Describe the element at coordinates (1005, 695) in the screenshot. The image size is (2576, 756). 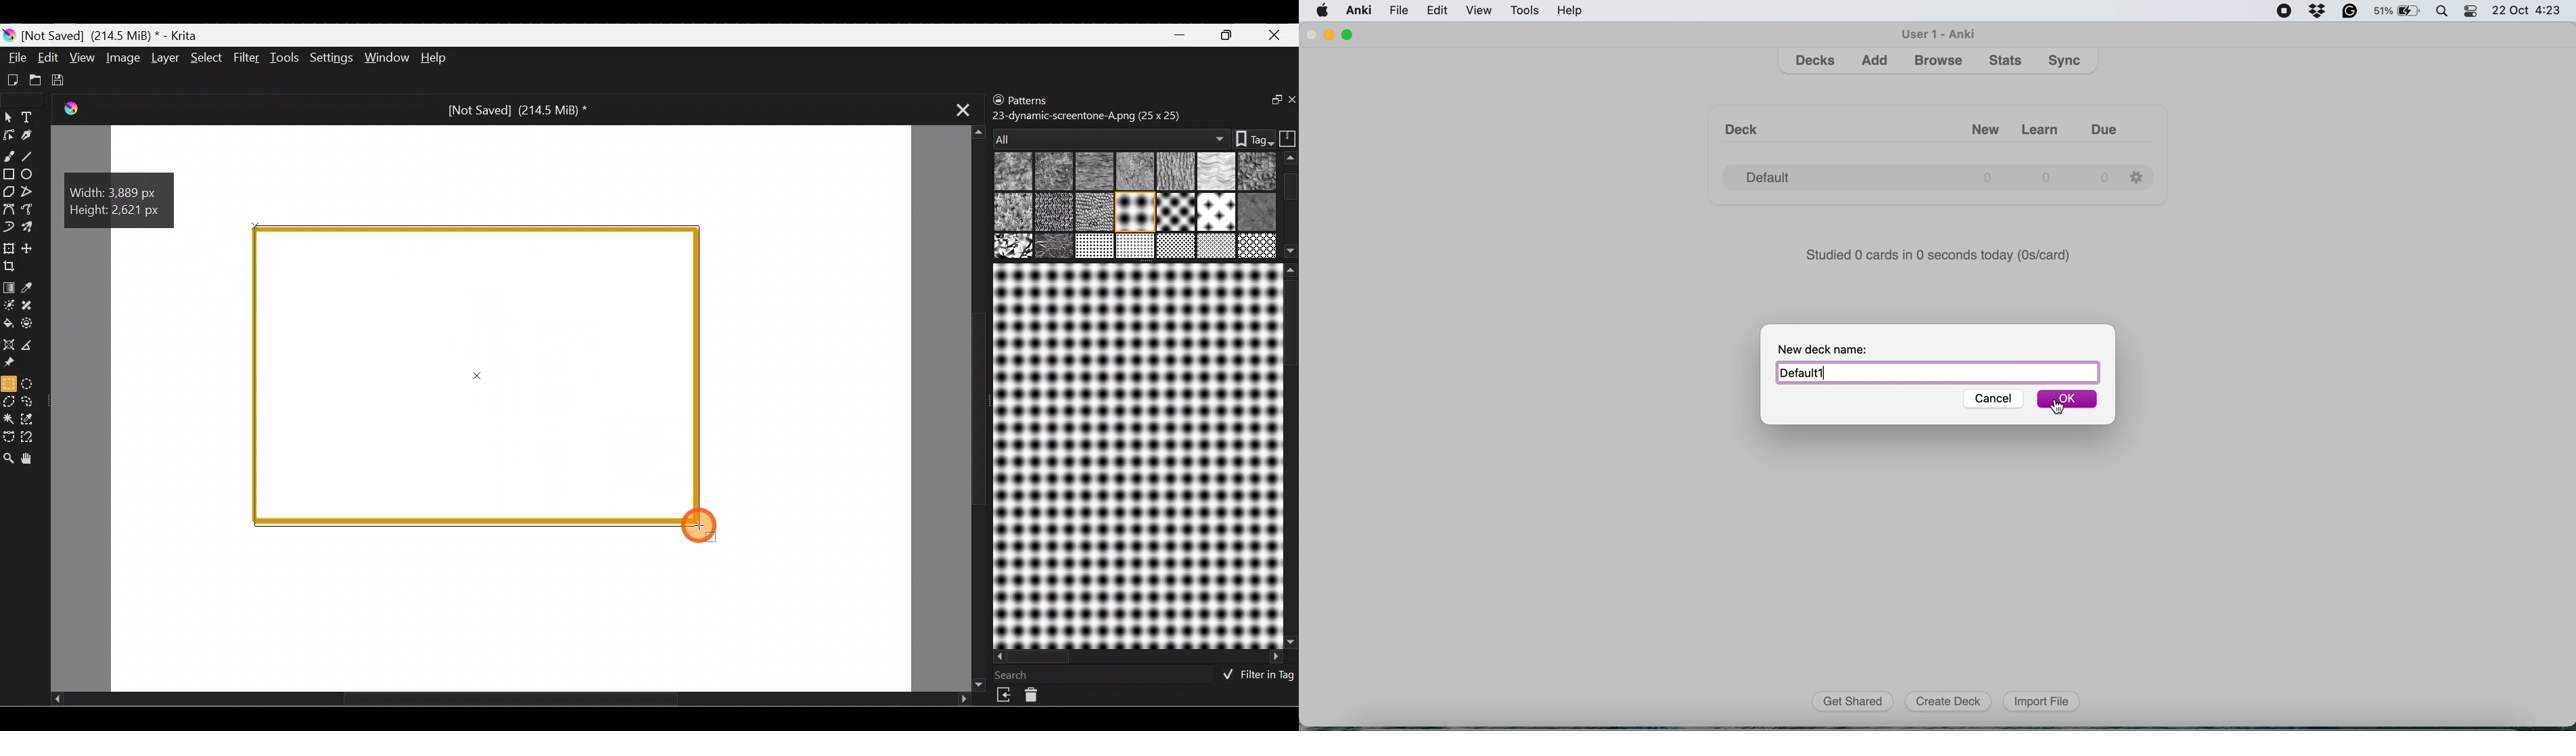
I see `Import resource` at that location.